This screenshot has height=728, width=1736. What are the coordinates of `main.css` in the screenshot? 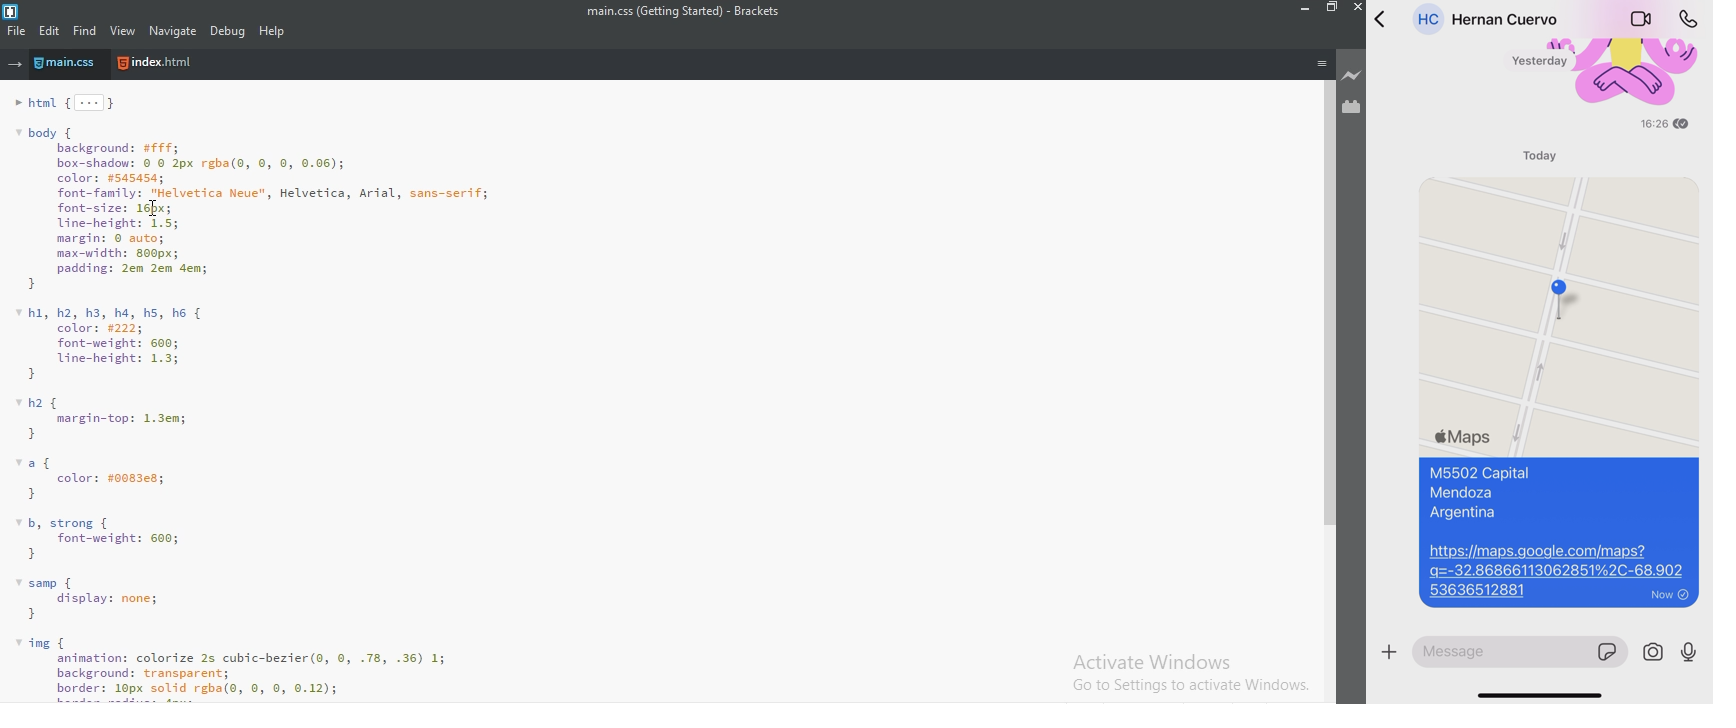 It's located at (73, 65).